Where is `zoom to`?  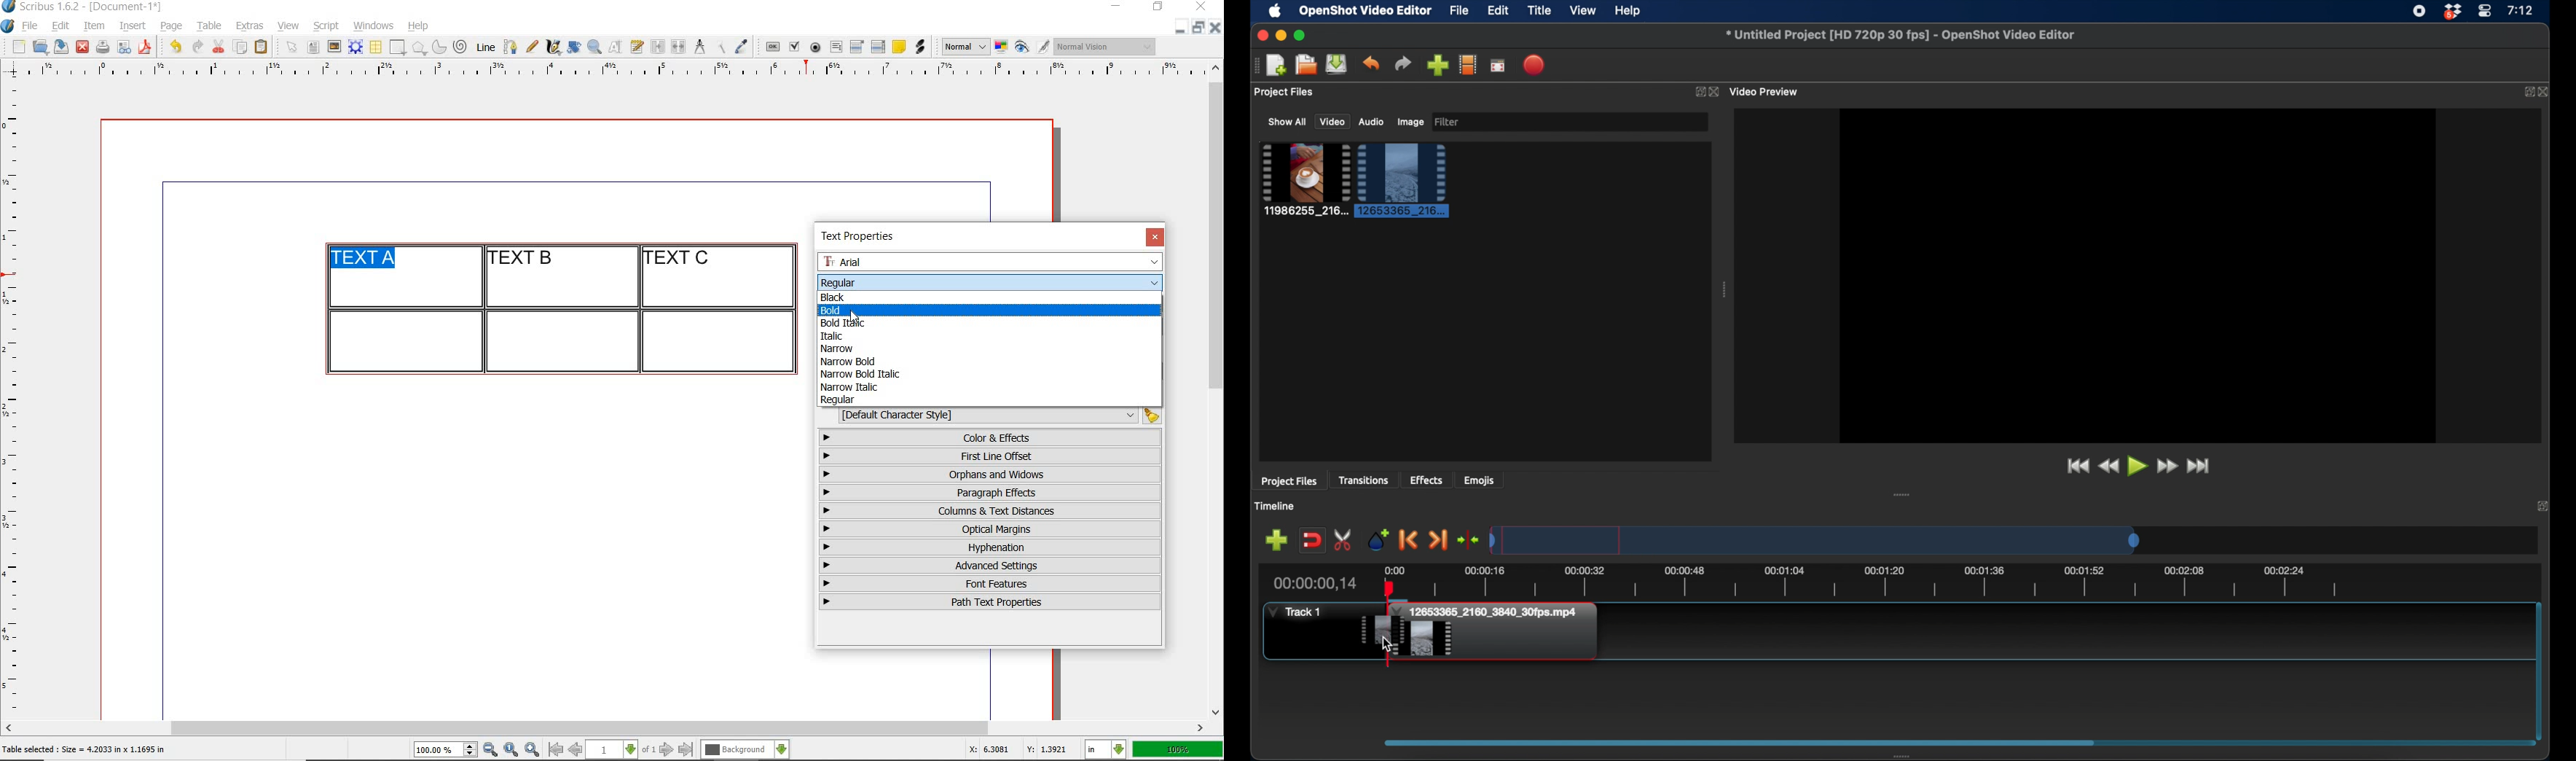
zoom to is located at coordinates (511, 750).